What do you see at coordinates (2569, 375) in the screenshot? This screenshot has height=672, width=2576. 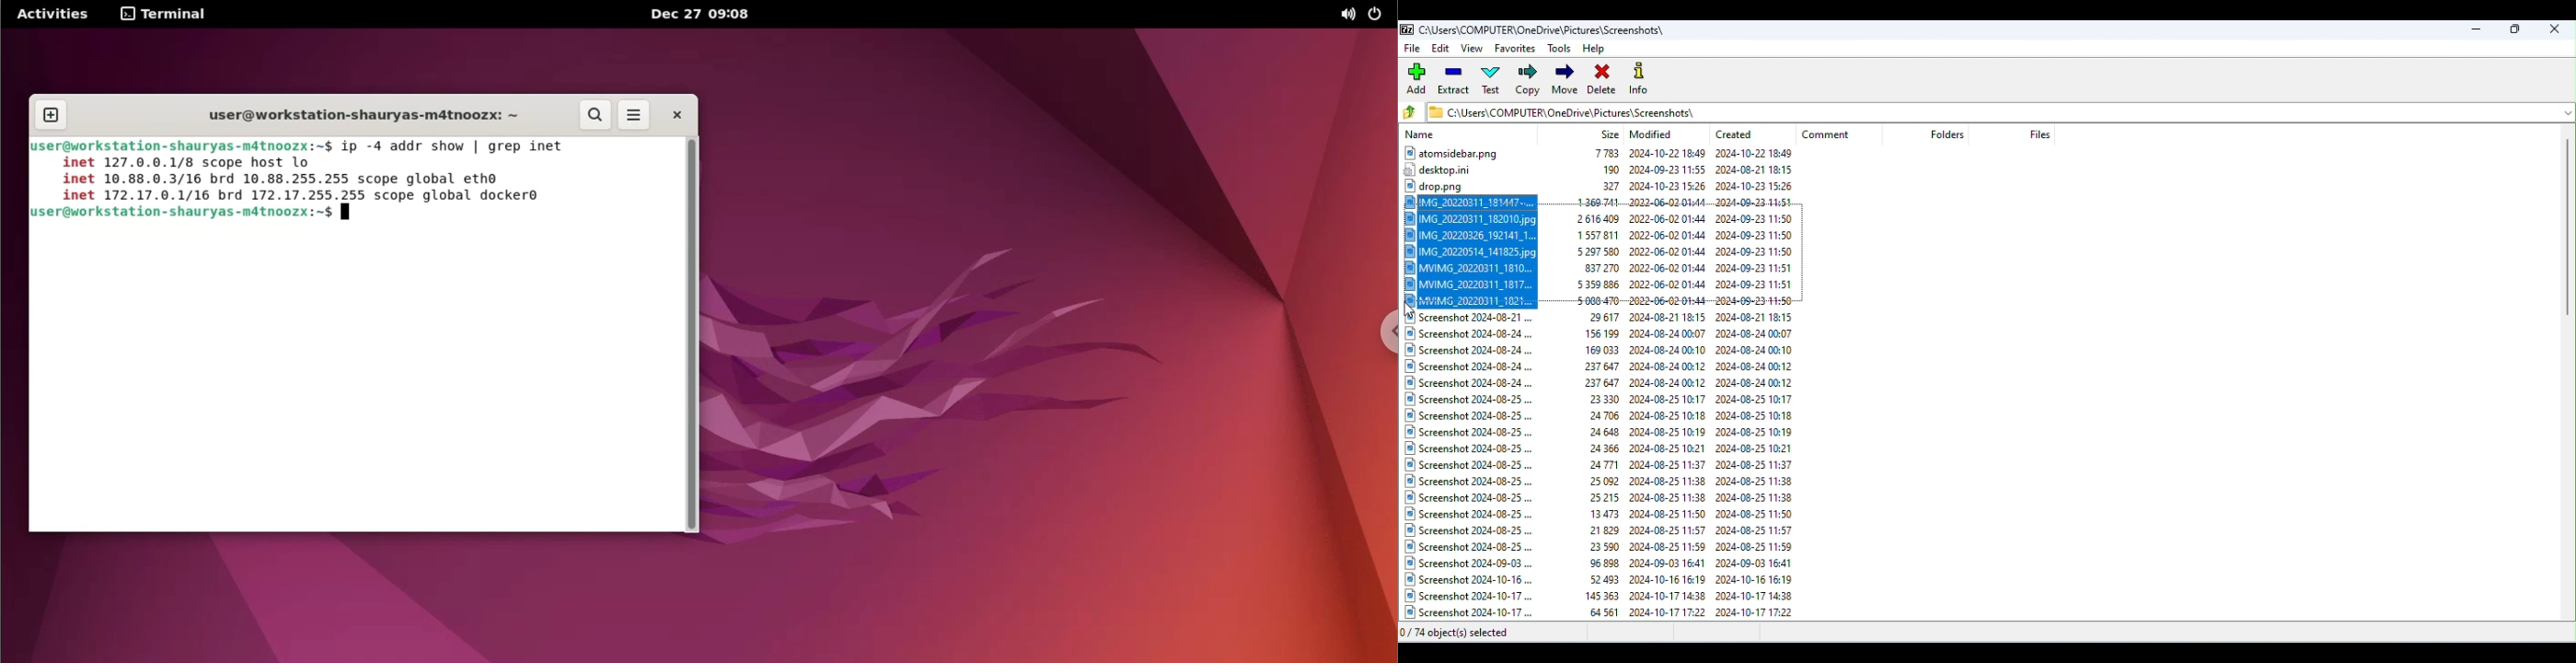 I see `Scroll bar` at bounding box center [2569, 375].